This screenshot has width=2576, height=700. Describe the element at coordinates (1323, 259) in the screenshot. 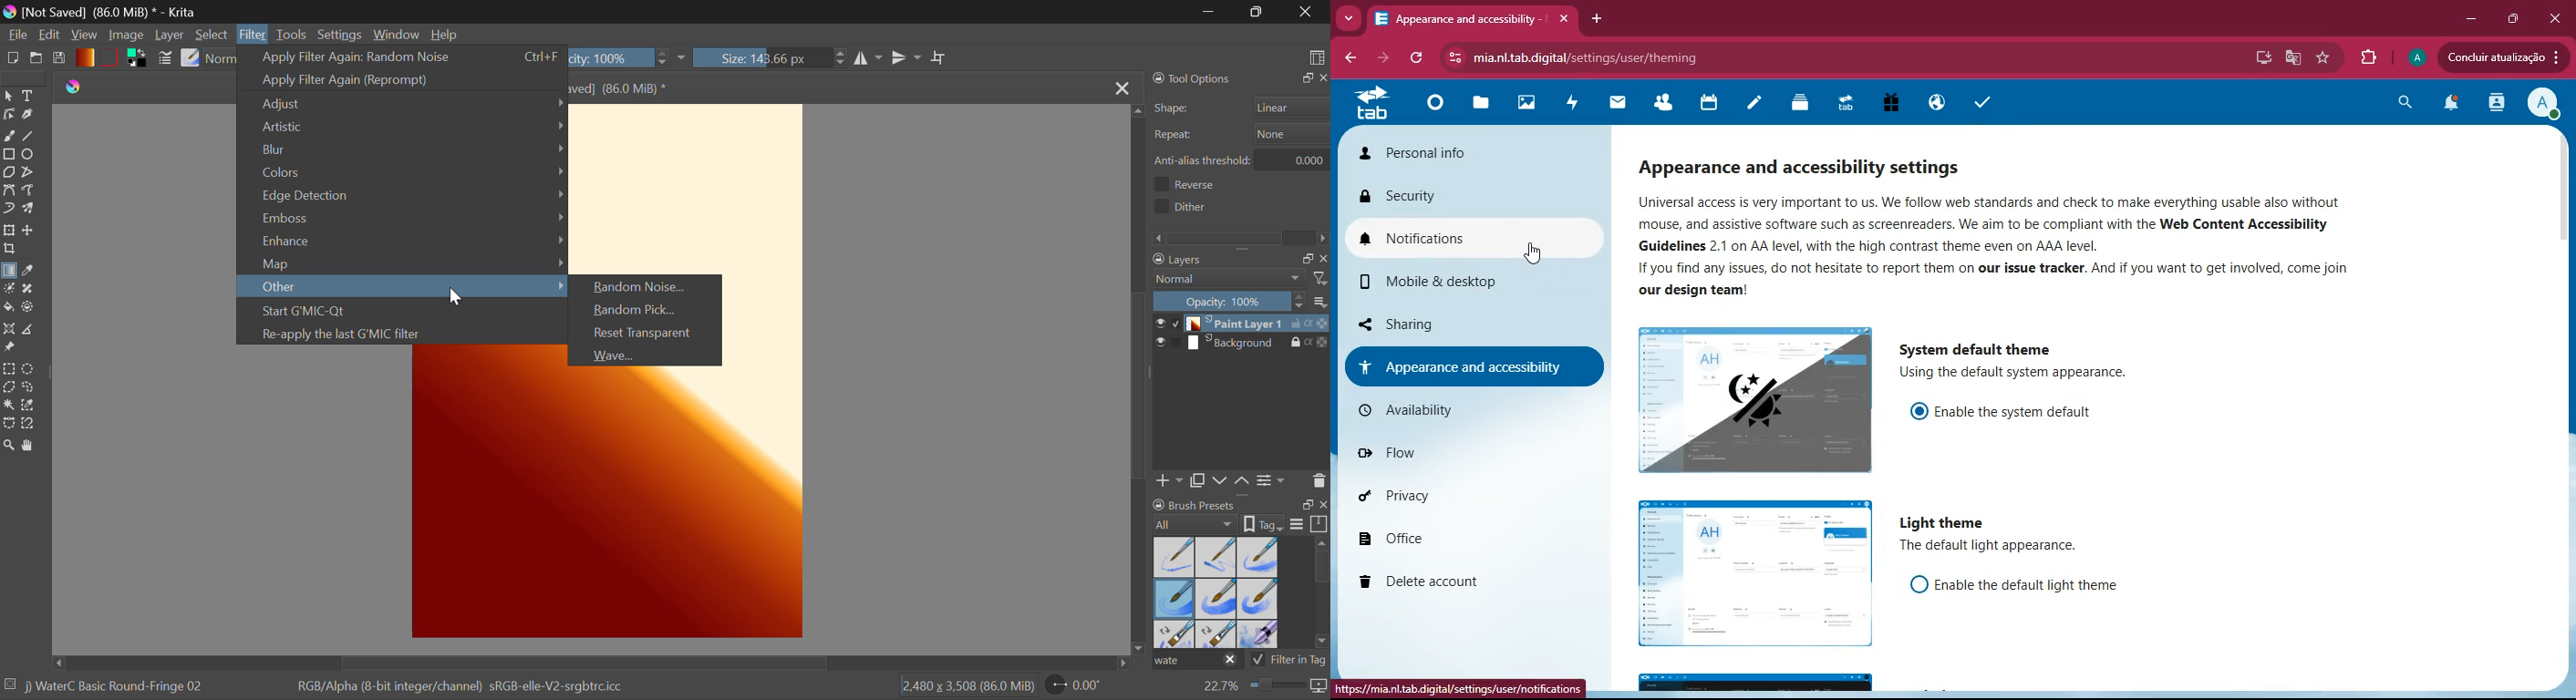

I see `close` at that location.